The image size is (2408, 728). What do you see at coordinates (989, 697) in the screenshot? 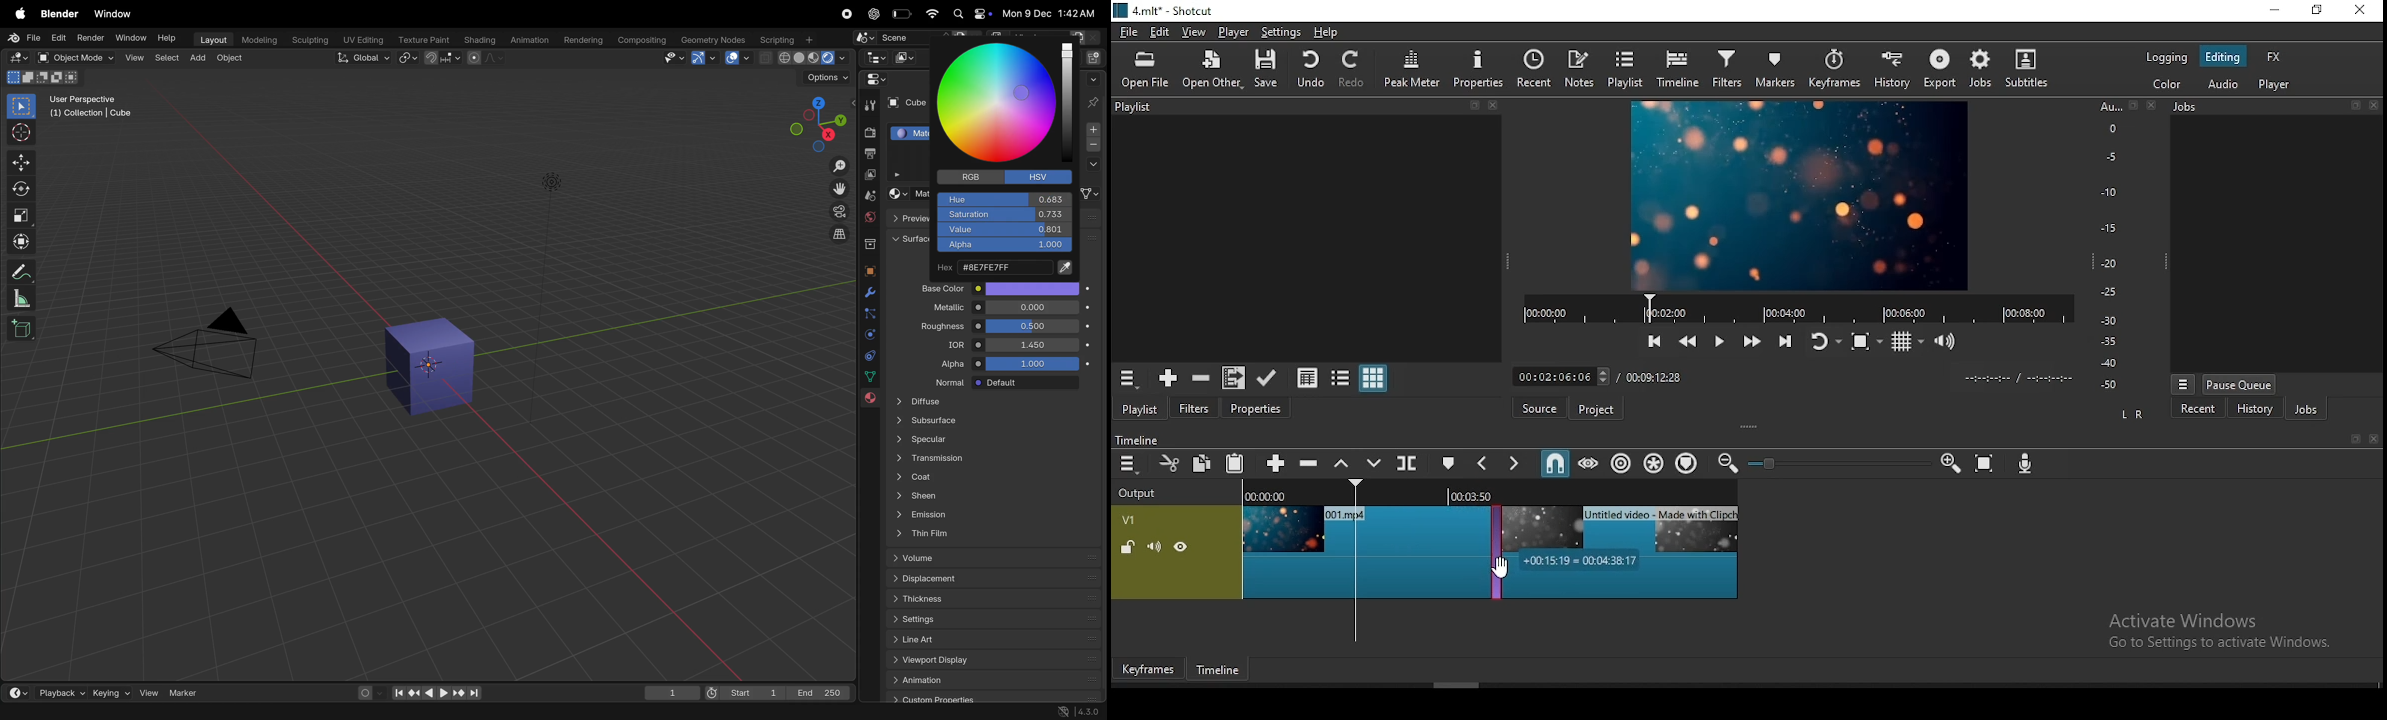
I see `custom properties` at bounding box center [989, 697].